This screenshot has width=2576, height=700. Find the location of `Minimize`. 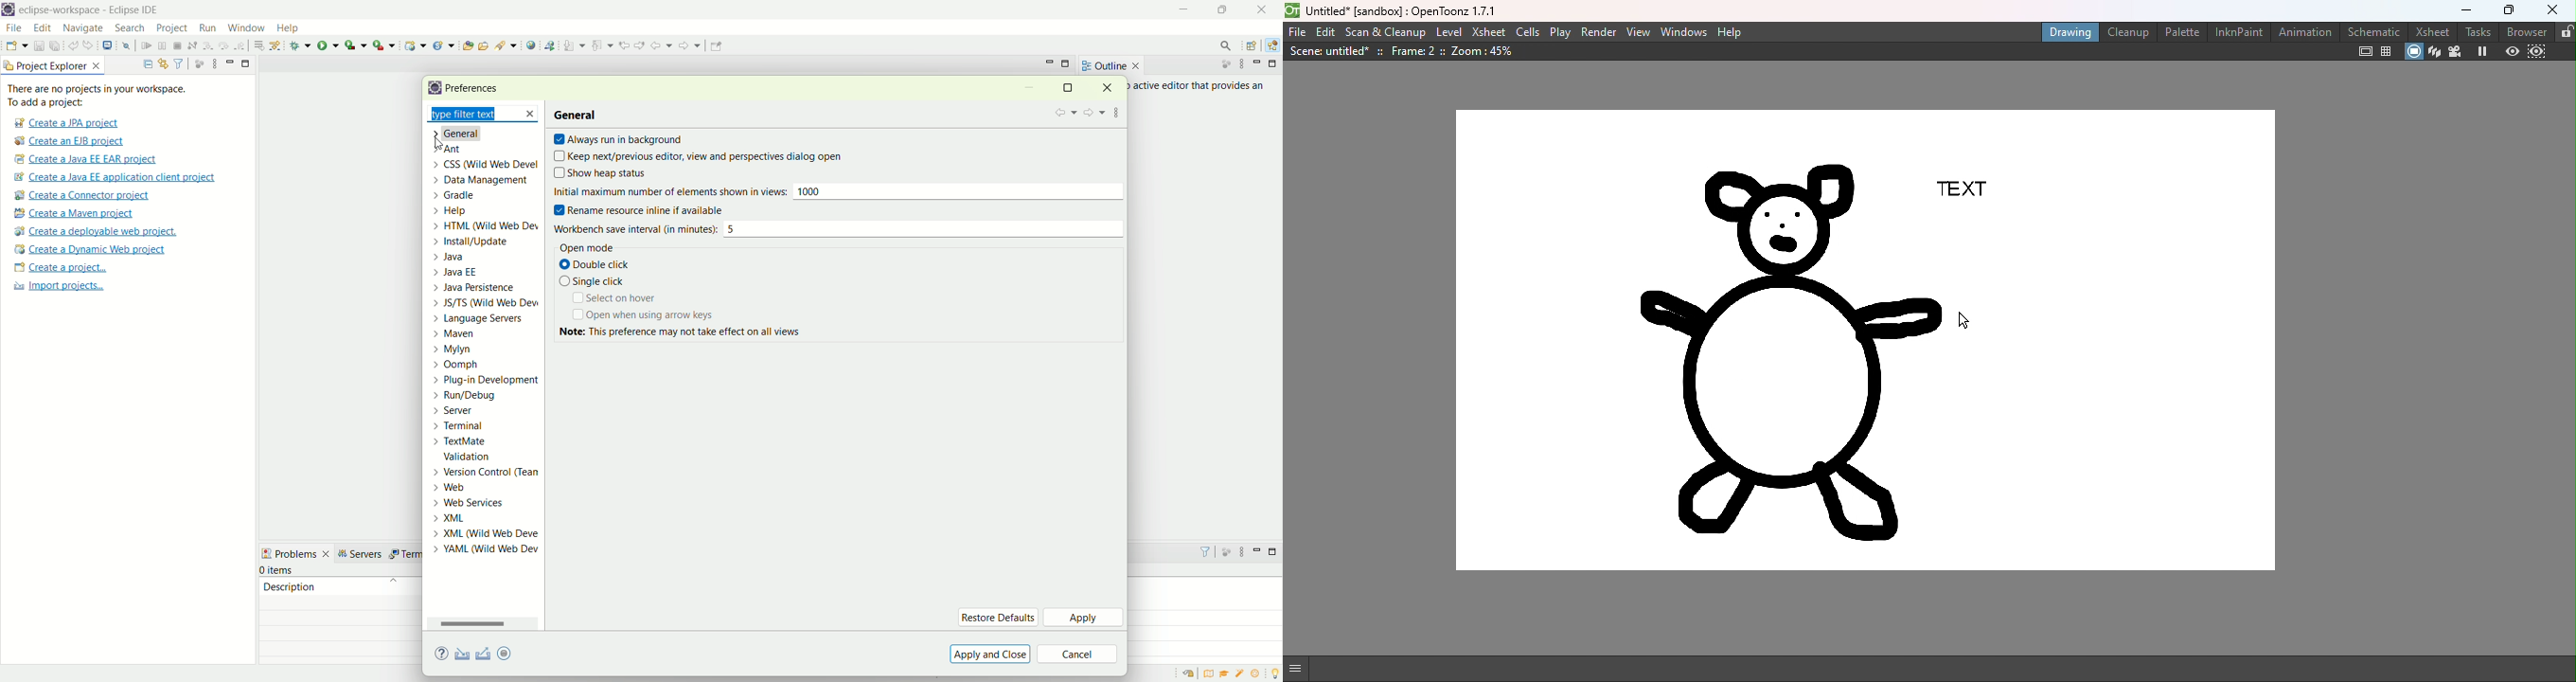

Minimize is located at coordinates (2466, 9).